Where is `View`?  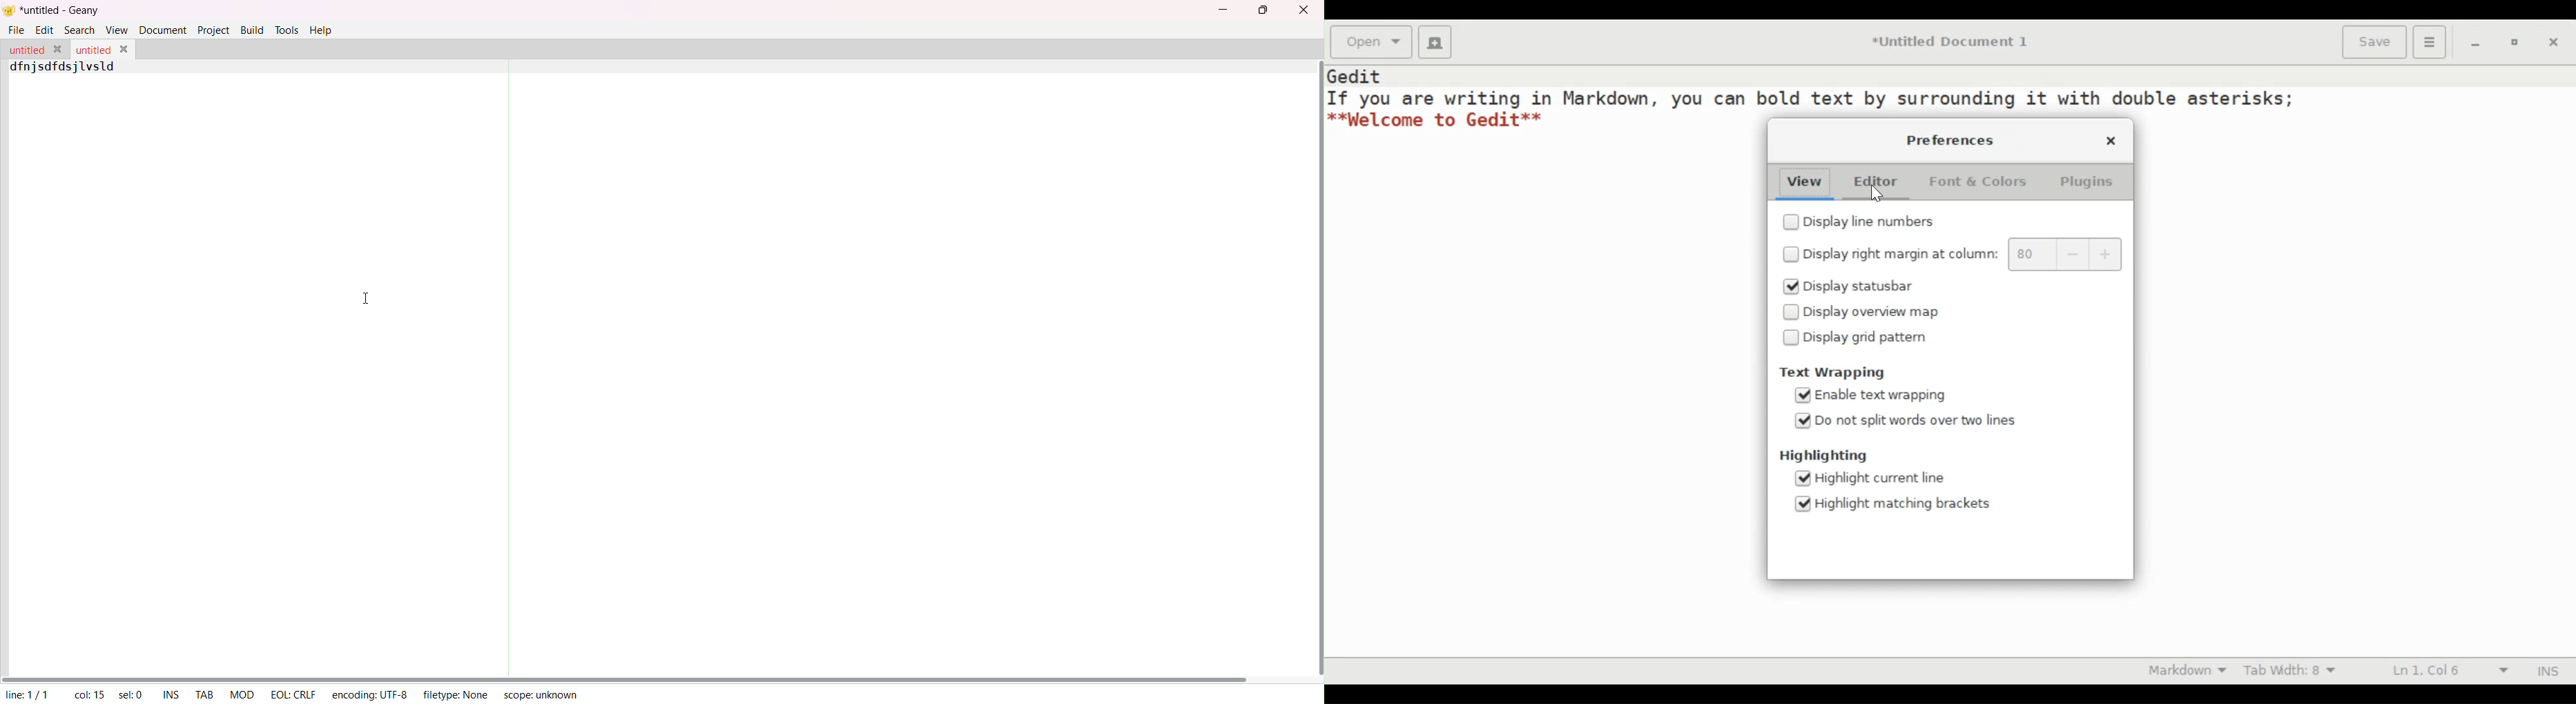 View is located at coordinates (1806, 183).